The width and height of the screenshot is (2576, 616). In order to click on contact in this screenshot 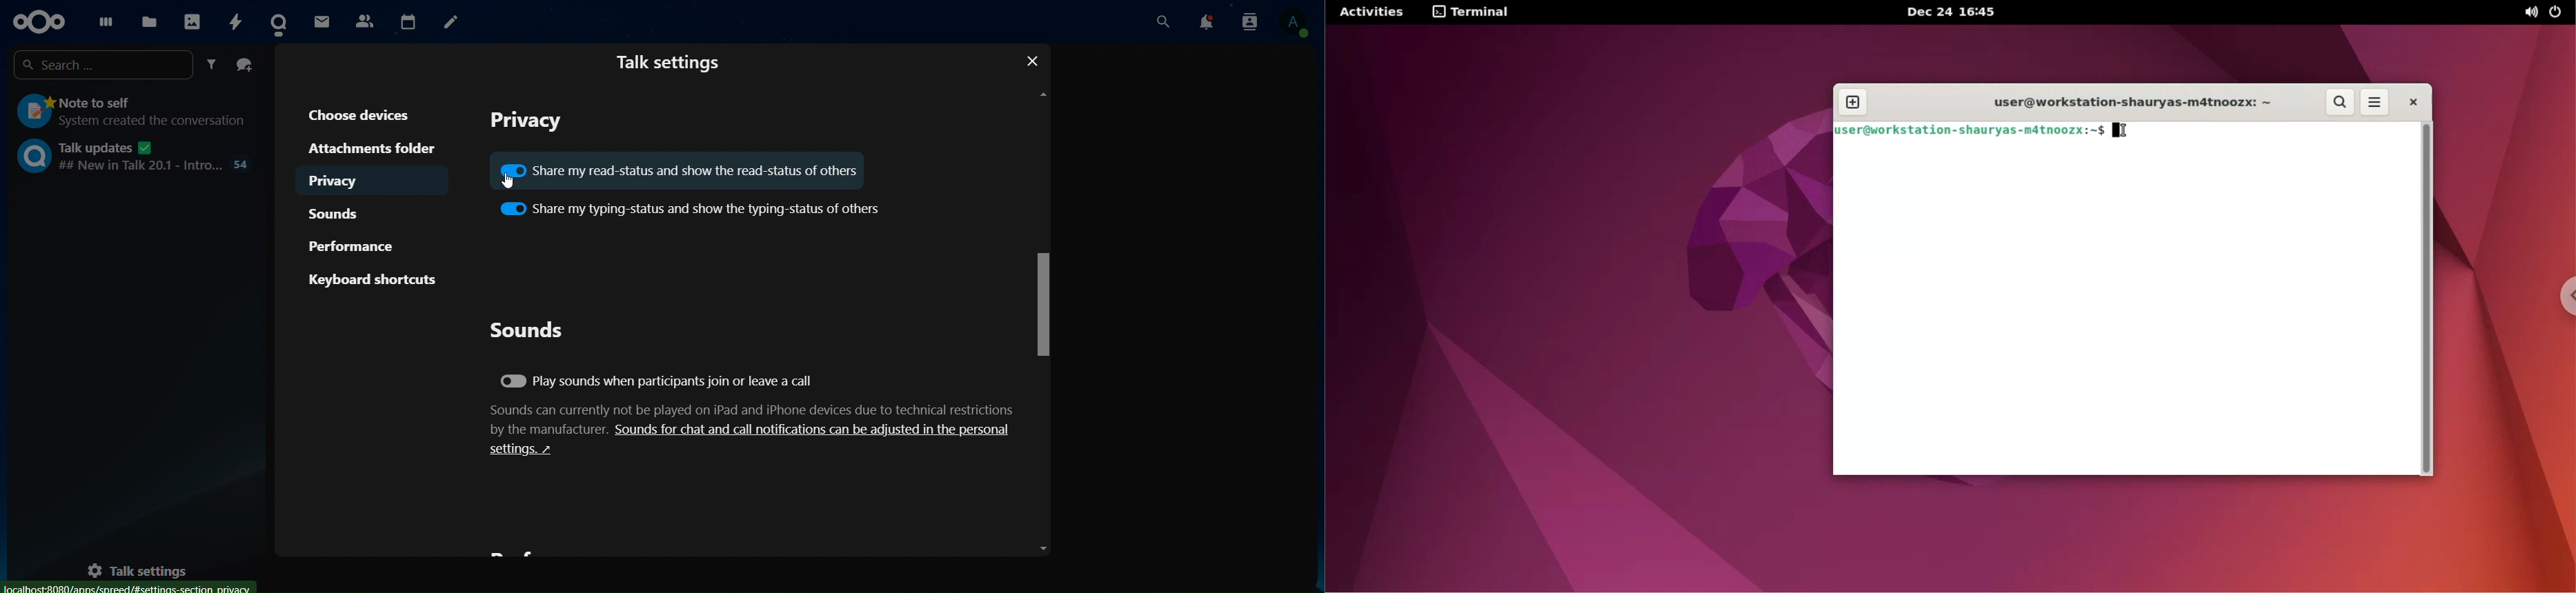, I will do `click(282, 22)`.